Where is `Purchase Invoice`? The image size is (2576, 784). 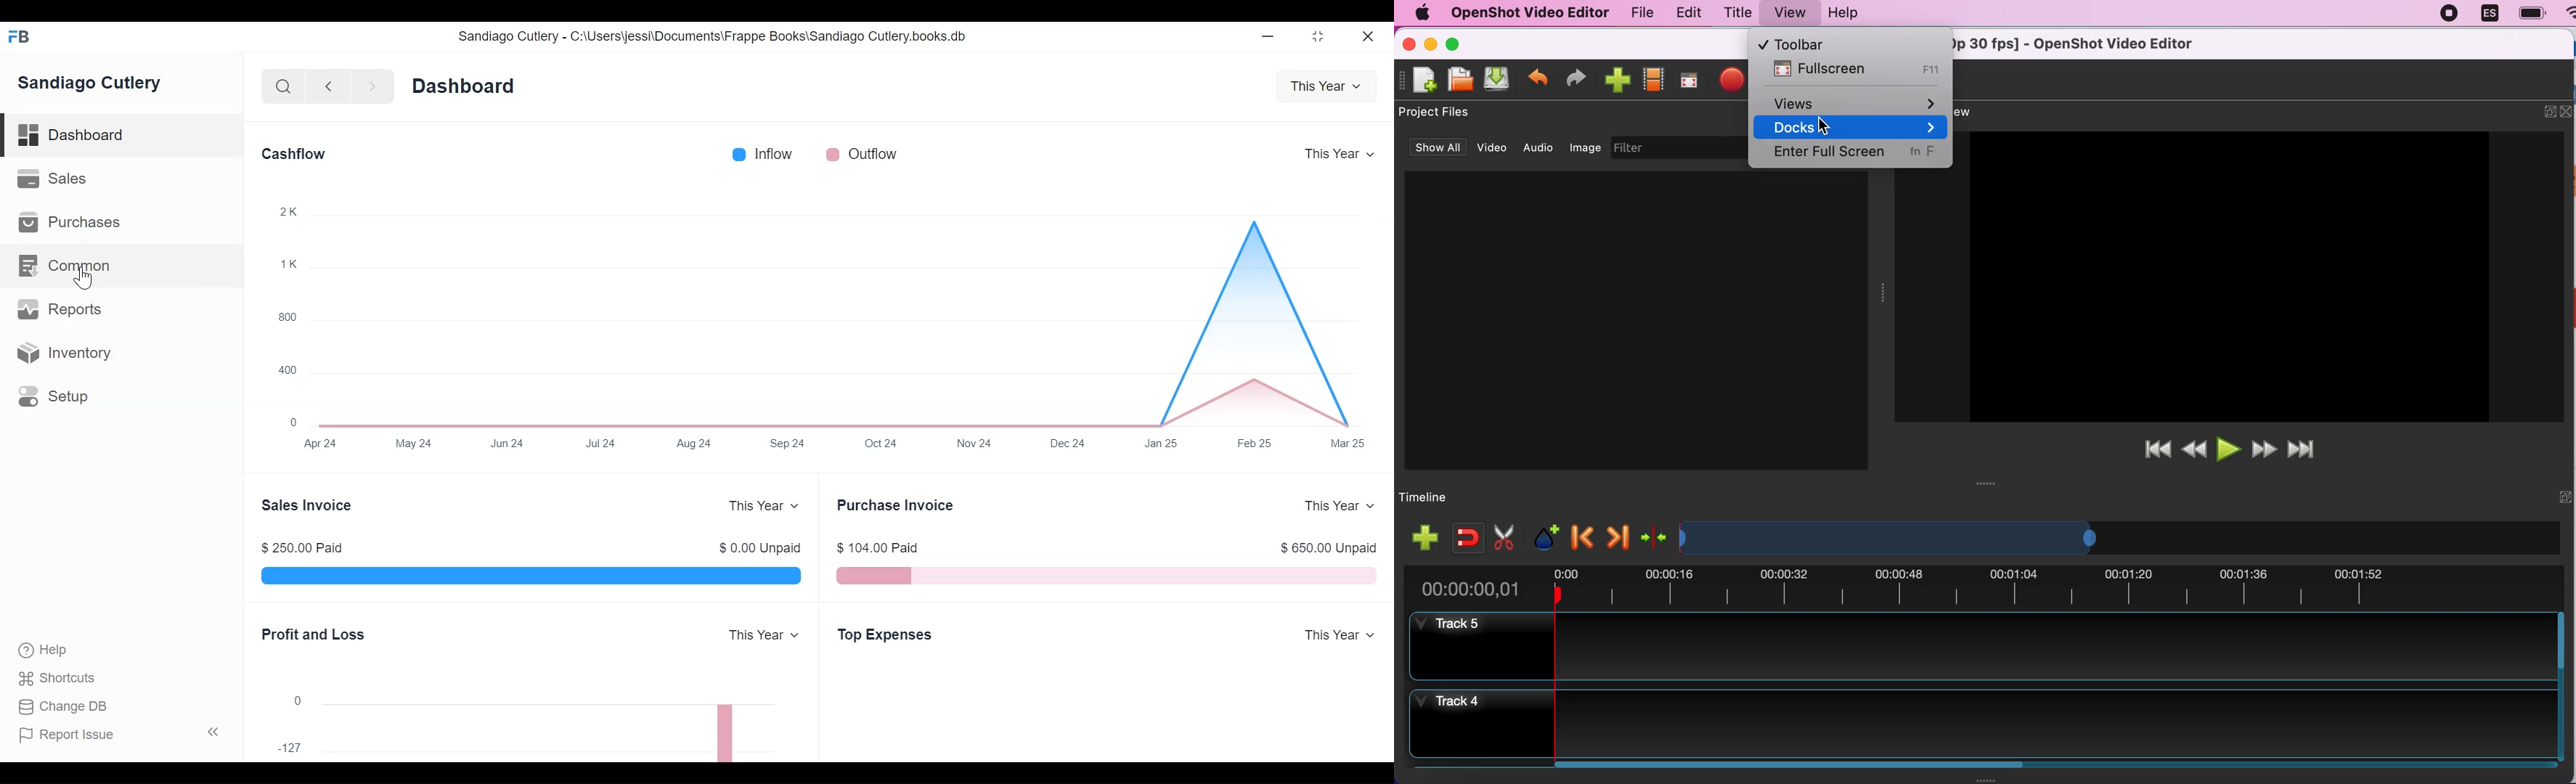 Purchase Invoice is located at coordinates (900, 504).